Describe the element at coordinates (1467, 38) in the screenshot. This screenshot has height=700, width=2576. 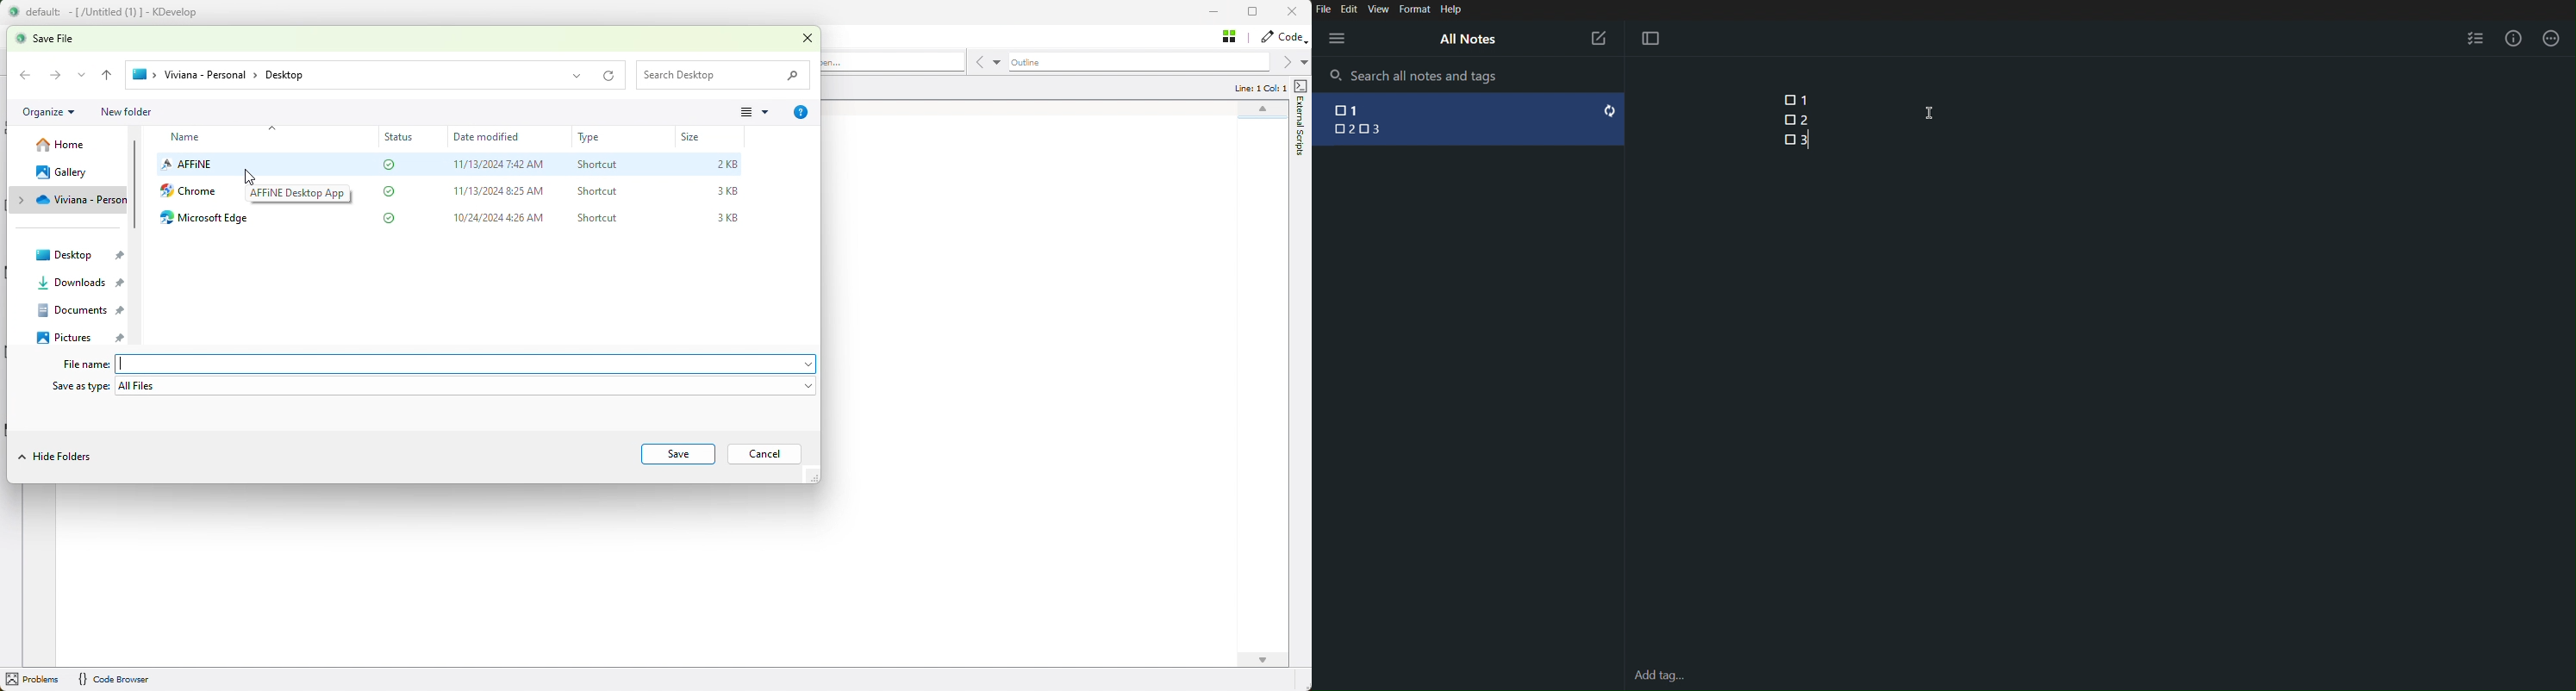
I see `All Notes` at that location.